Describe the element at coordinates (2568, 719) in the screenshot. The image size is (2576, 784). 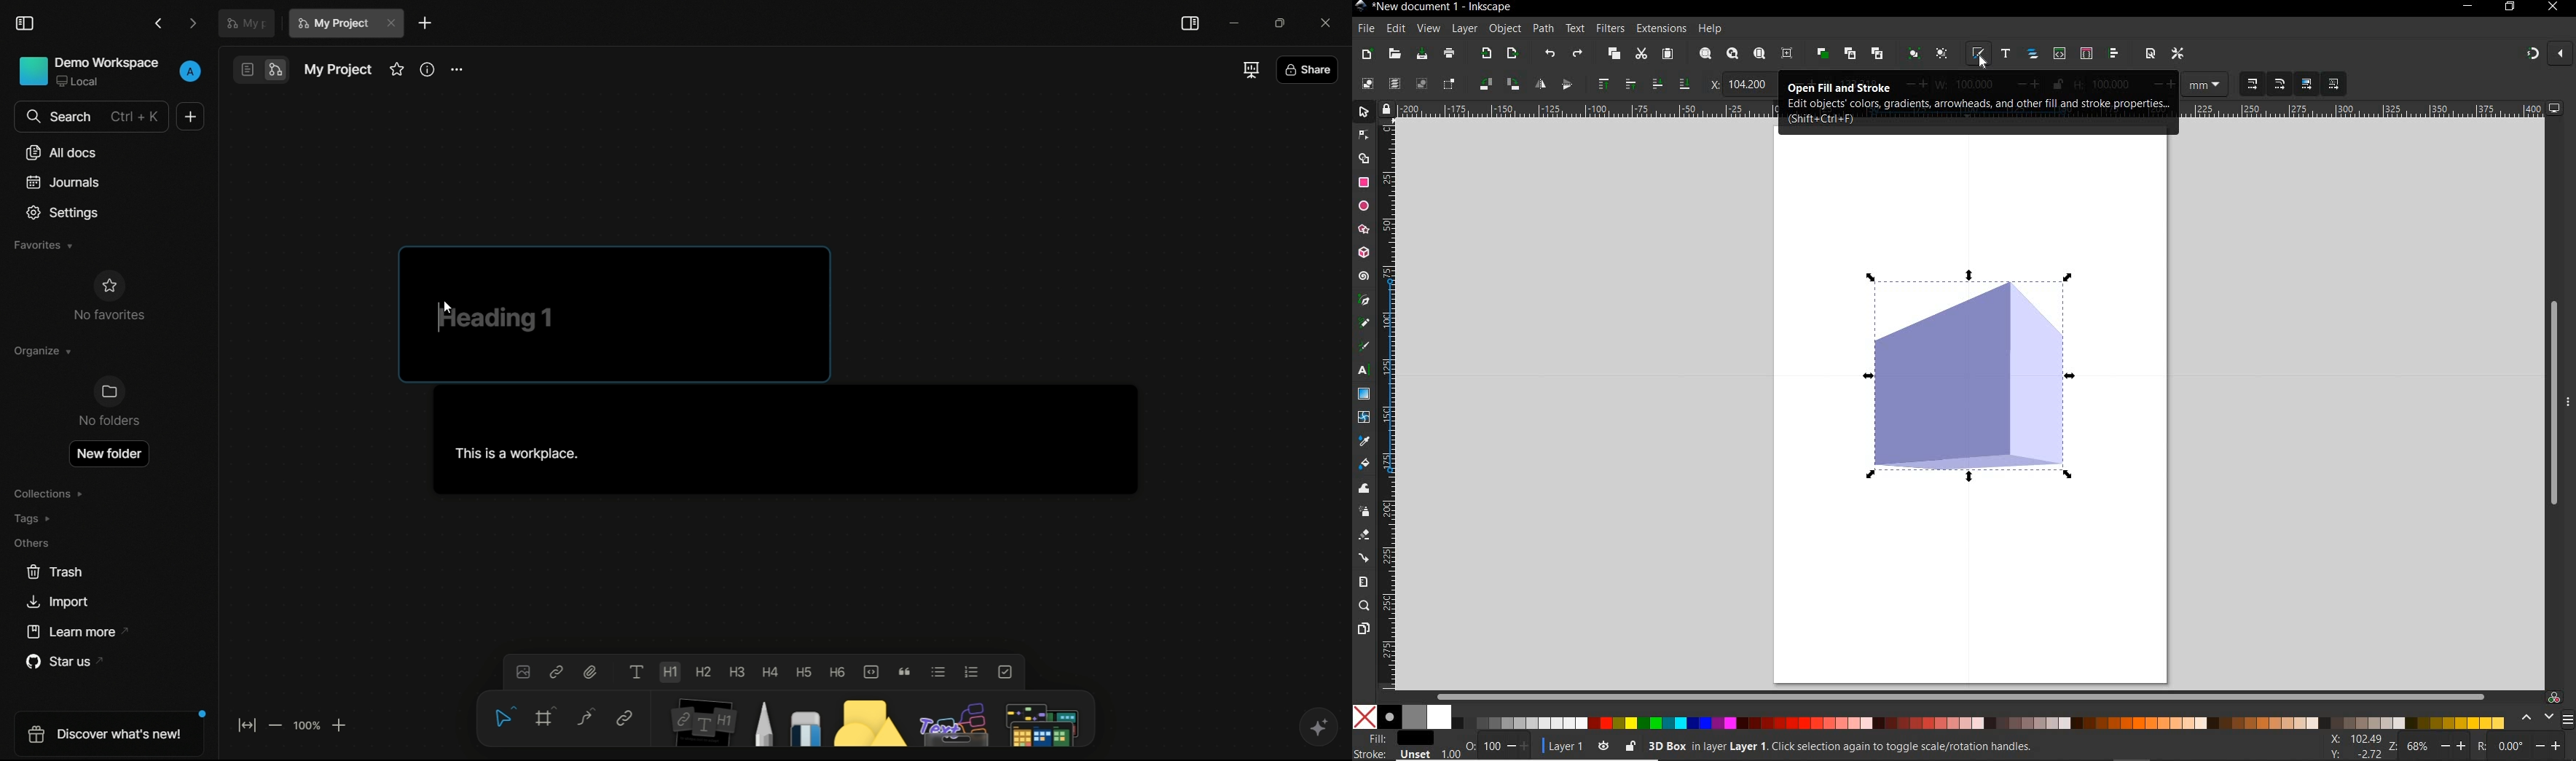
I see `menu` at that location.